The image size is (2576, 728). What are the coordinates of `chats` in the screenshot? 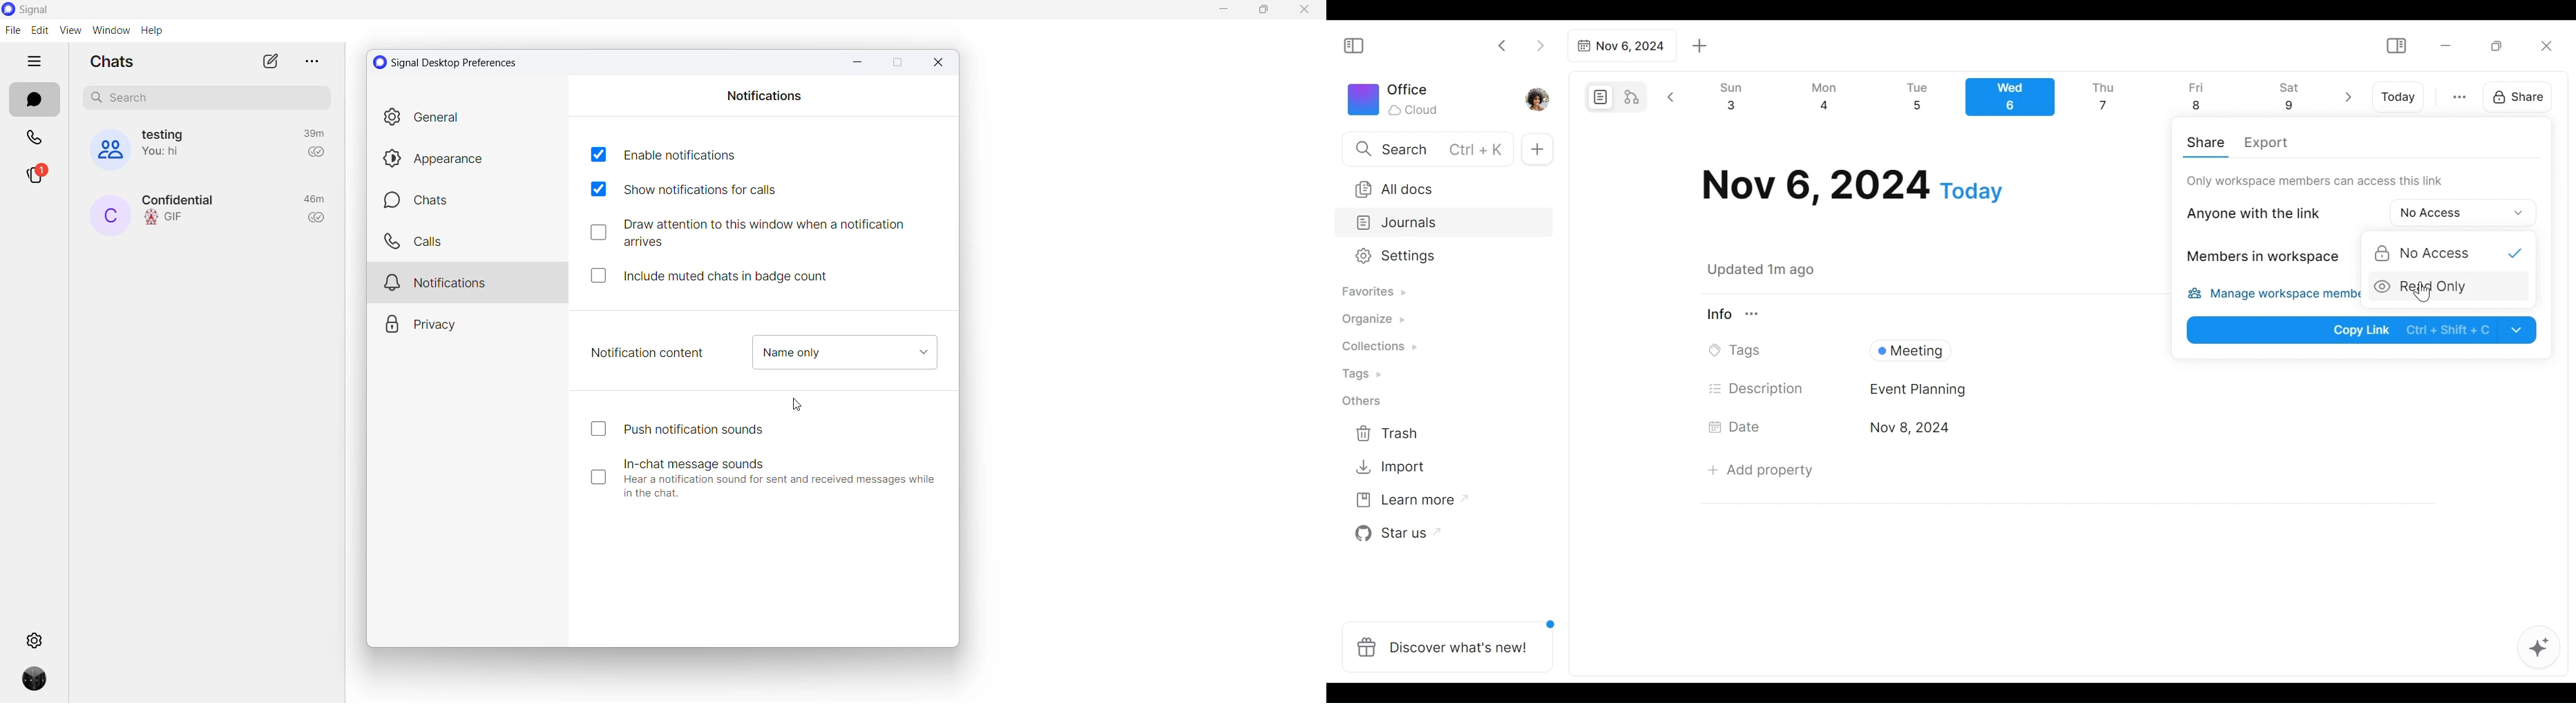 It's located at (32, 101).